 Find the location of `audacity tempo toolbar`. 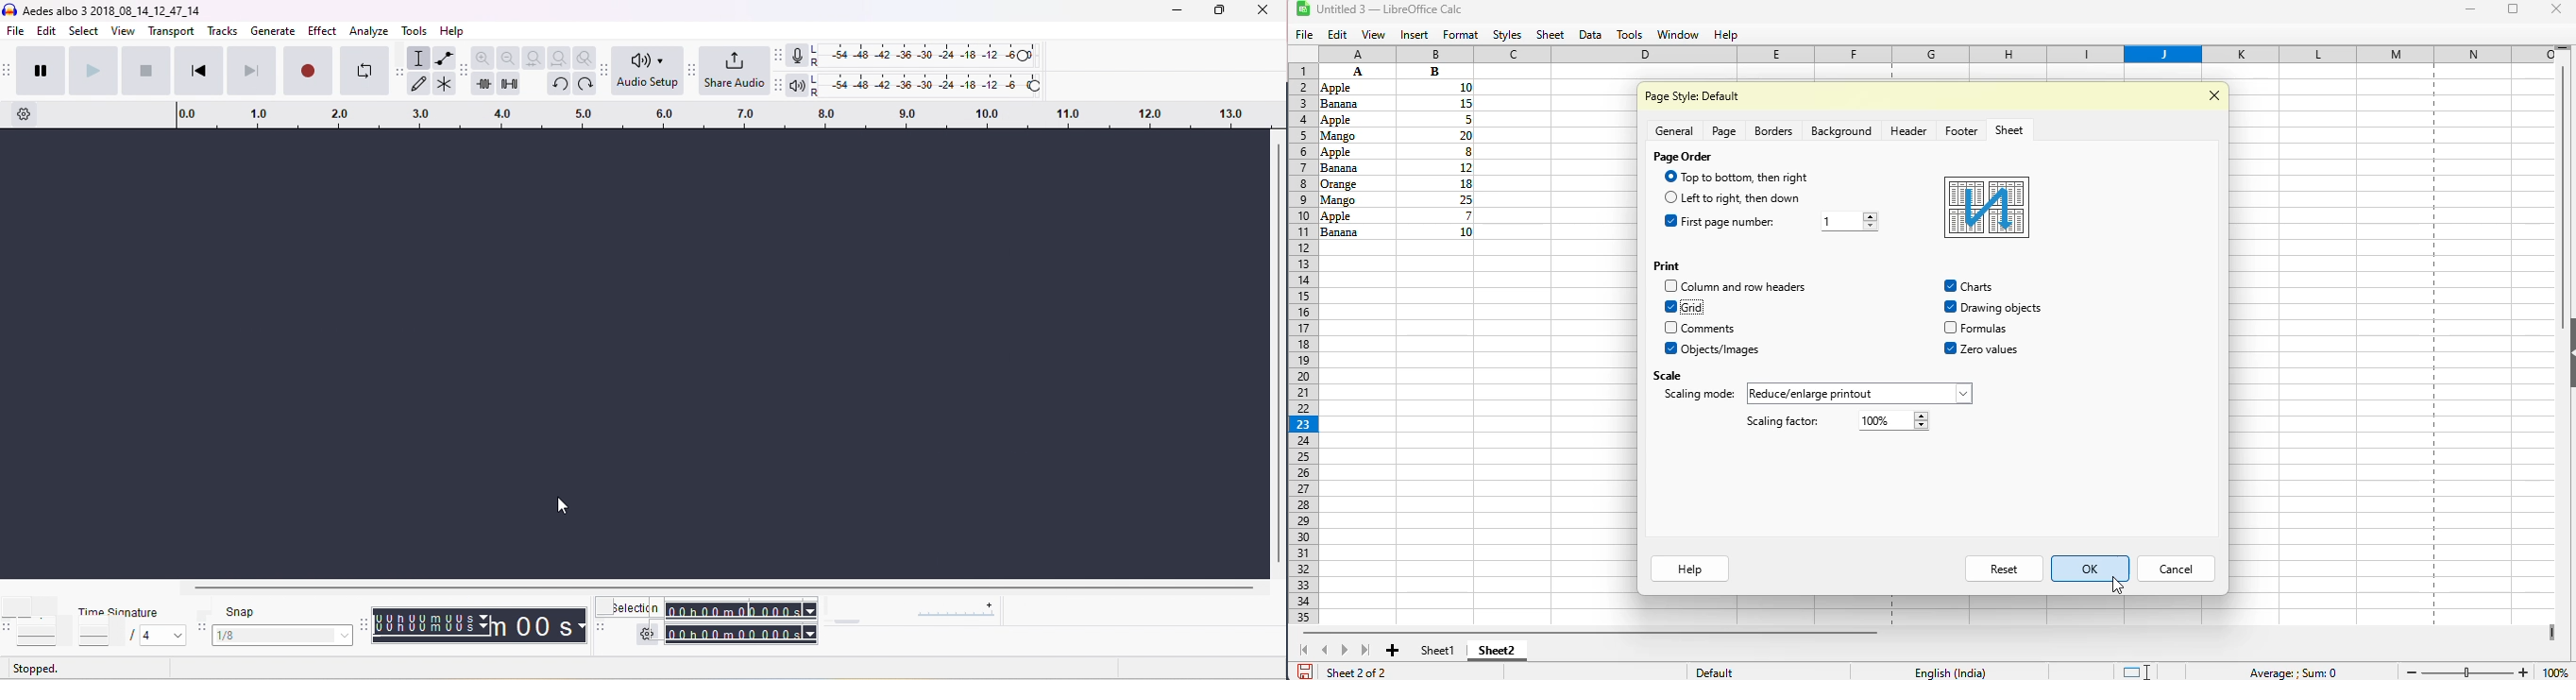

audacity tempo toolbar is located at coordinates (8, 626).